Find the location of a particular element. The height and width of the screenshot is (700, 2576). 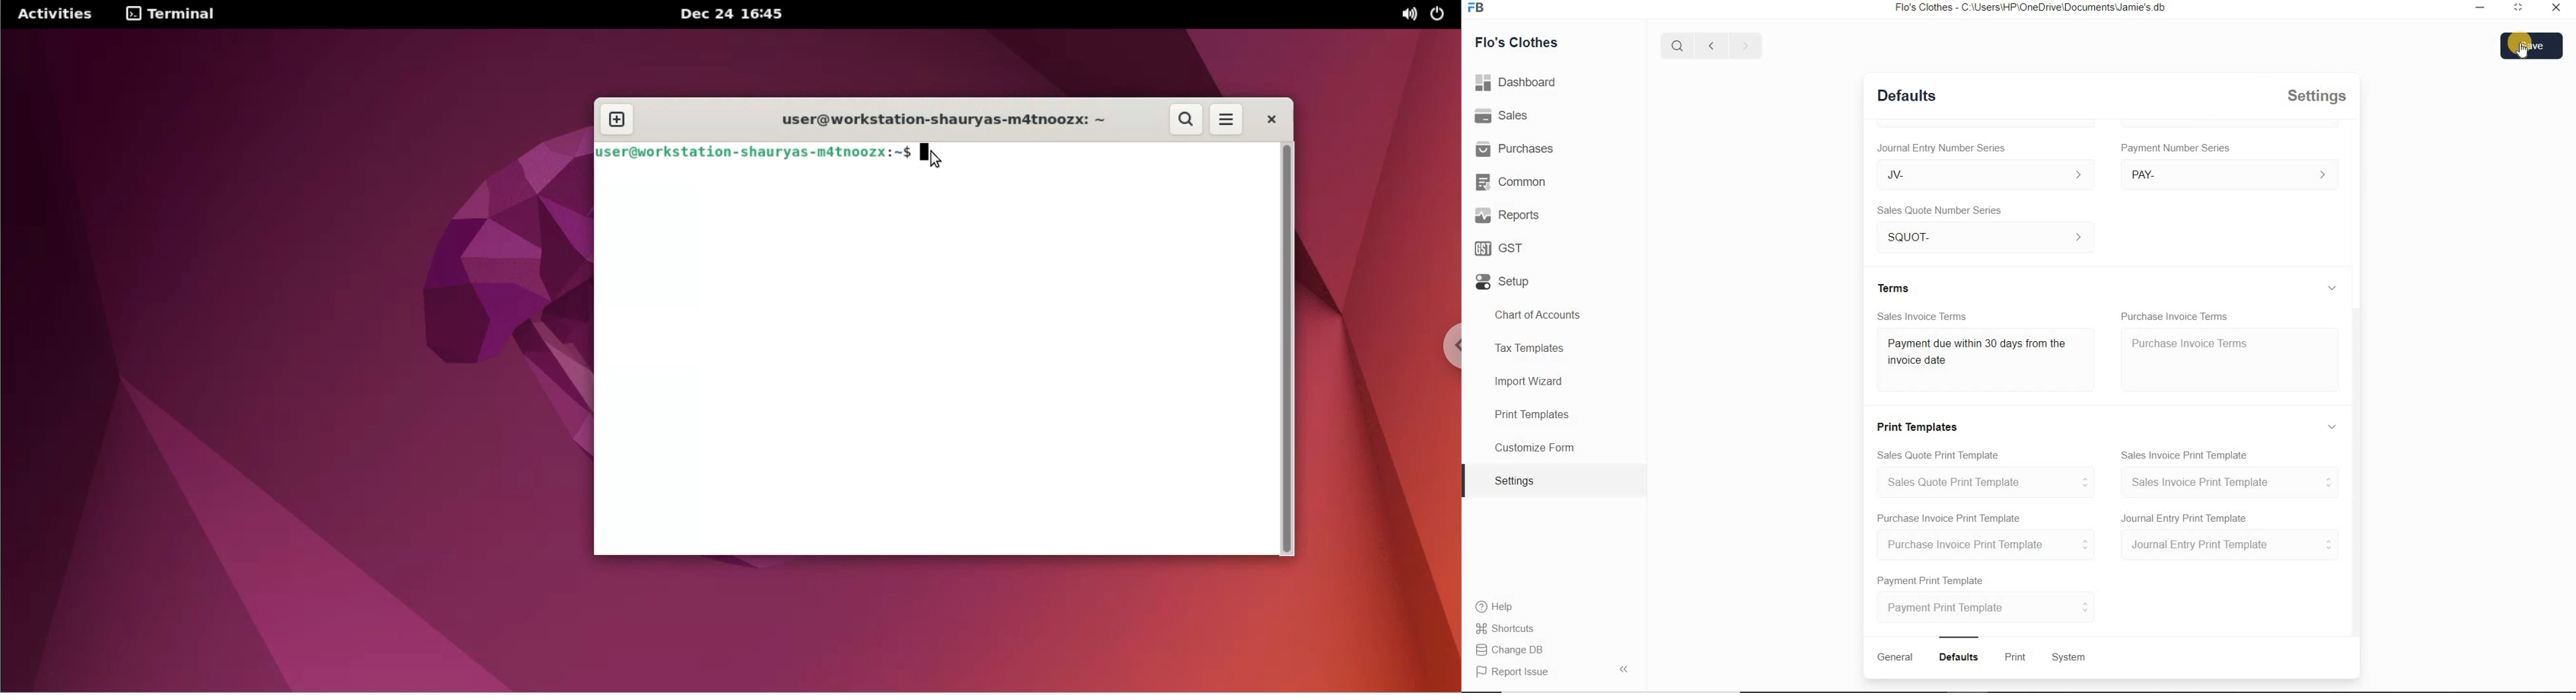

Purchase Invoice Print Template is located at coordinates (1950, 519).